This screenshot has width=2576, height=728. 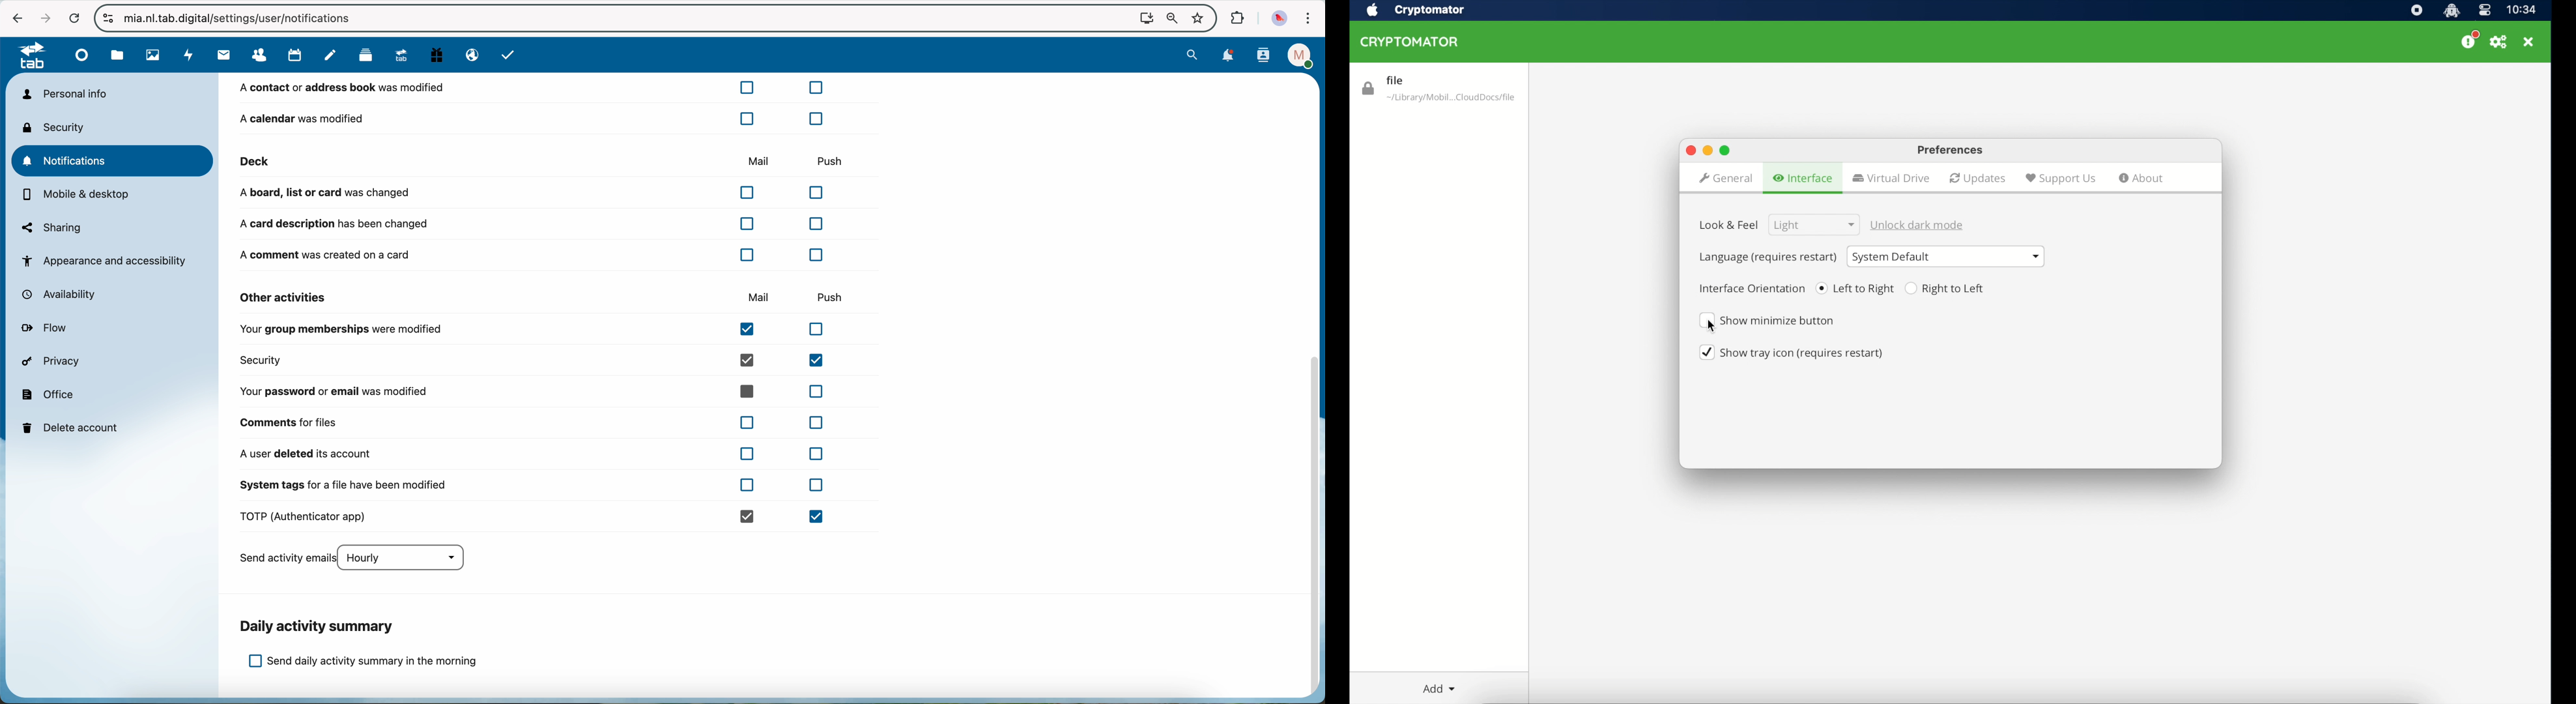 I want to click on file, so click(x=118, y=56).